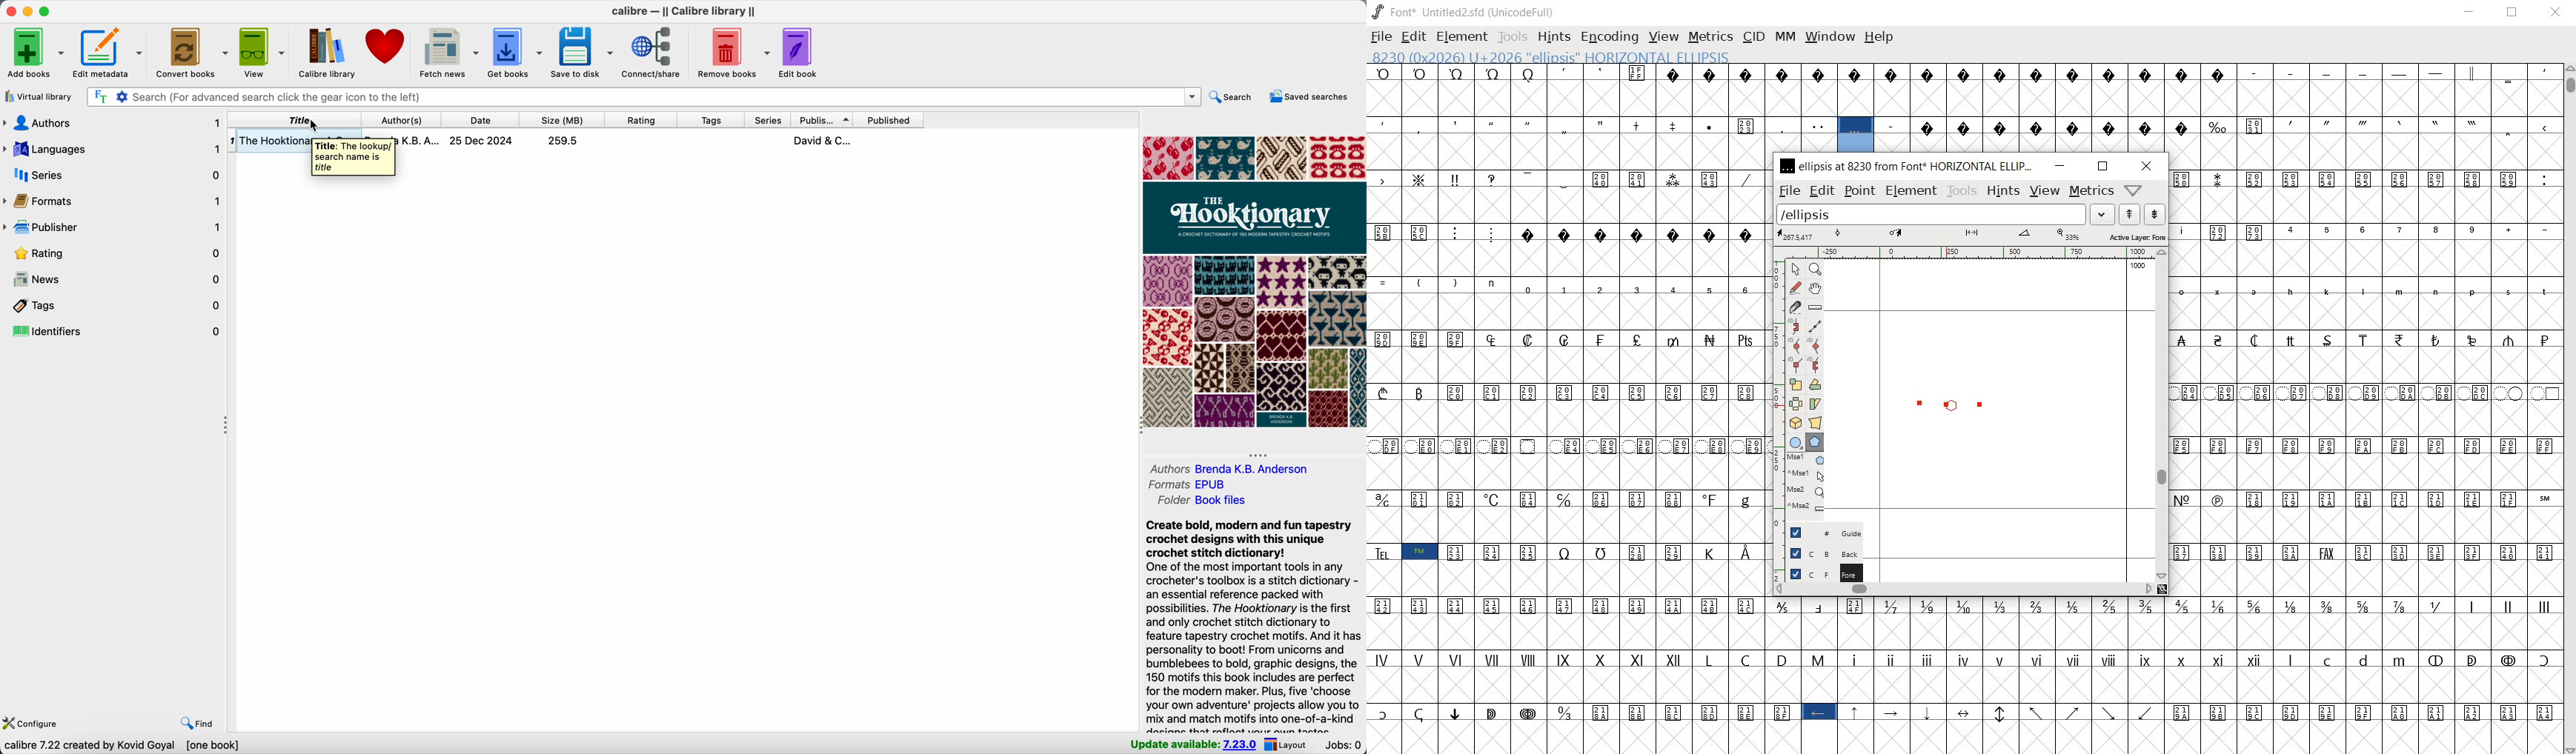 The width and height of the screenshot is (2576, 756). Describe the element at coordinates (481, 120) in the screenshot. I see `date` at that location.